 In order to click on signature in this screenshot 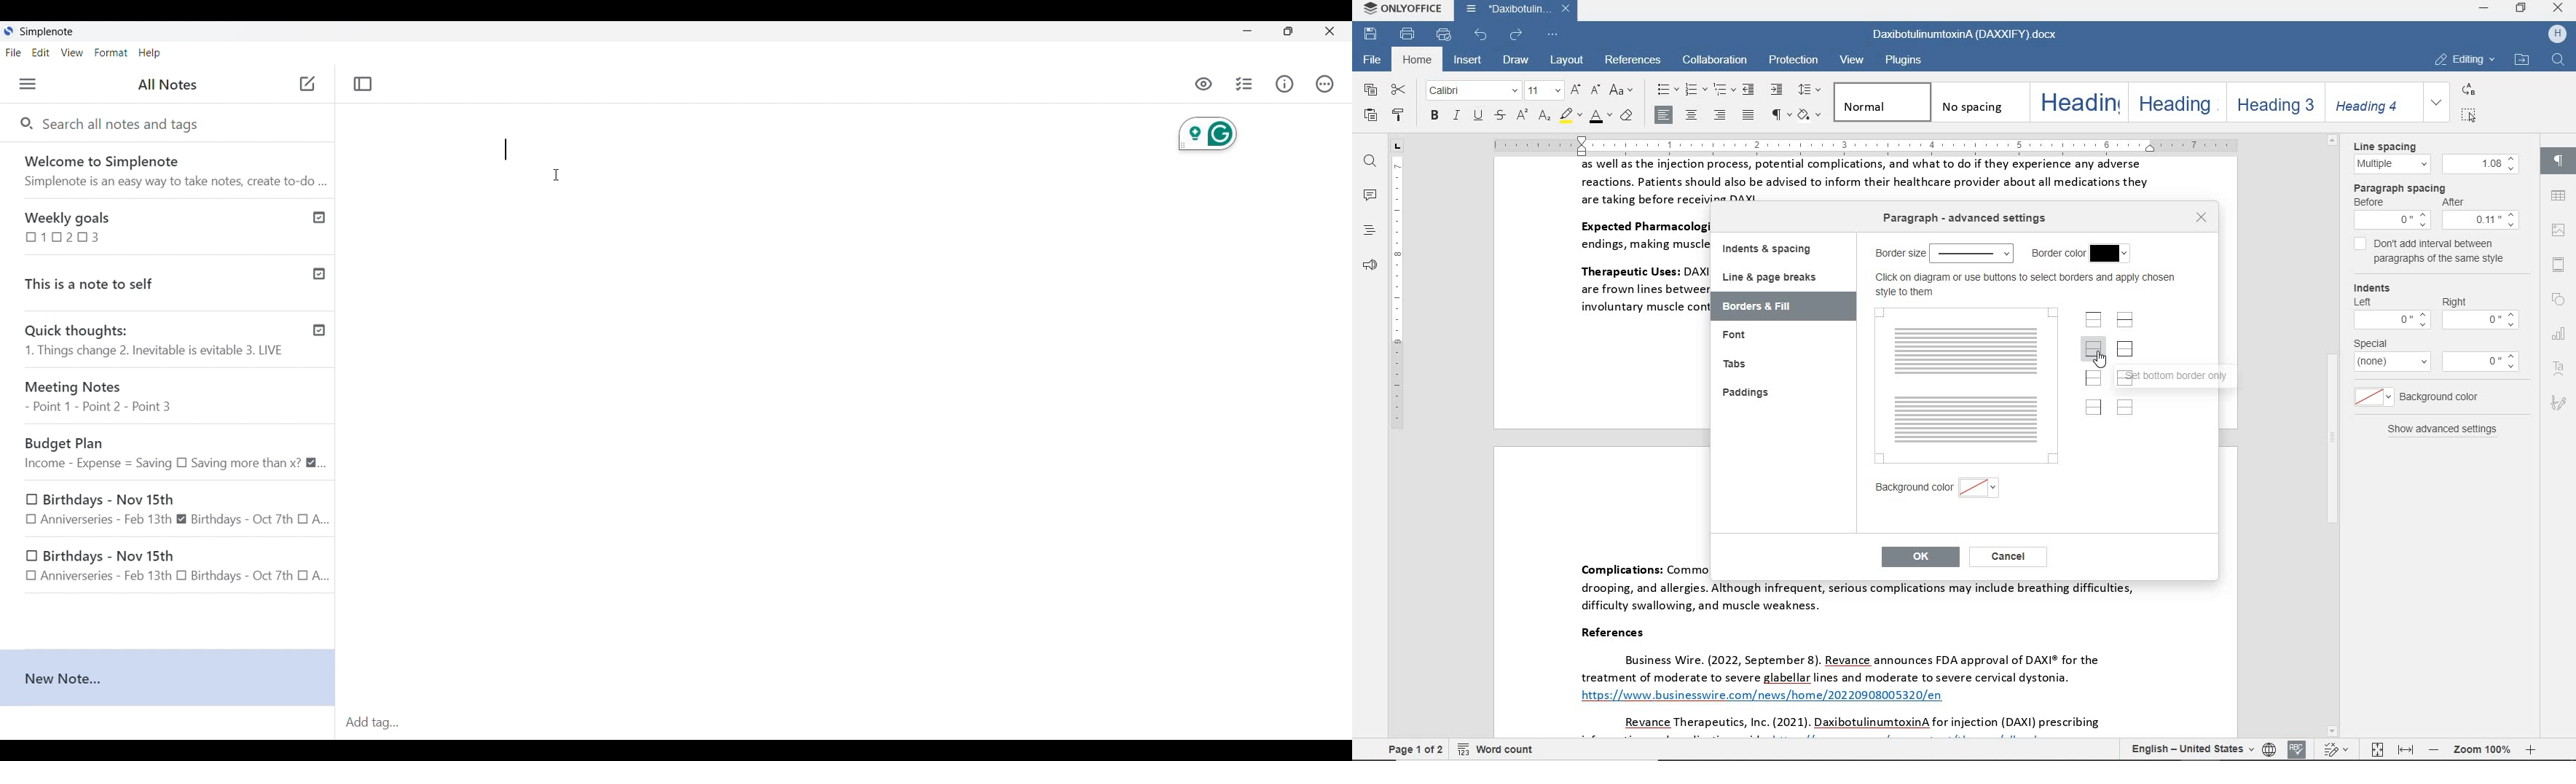, I will do `click(2561, 401)`.